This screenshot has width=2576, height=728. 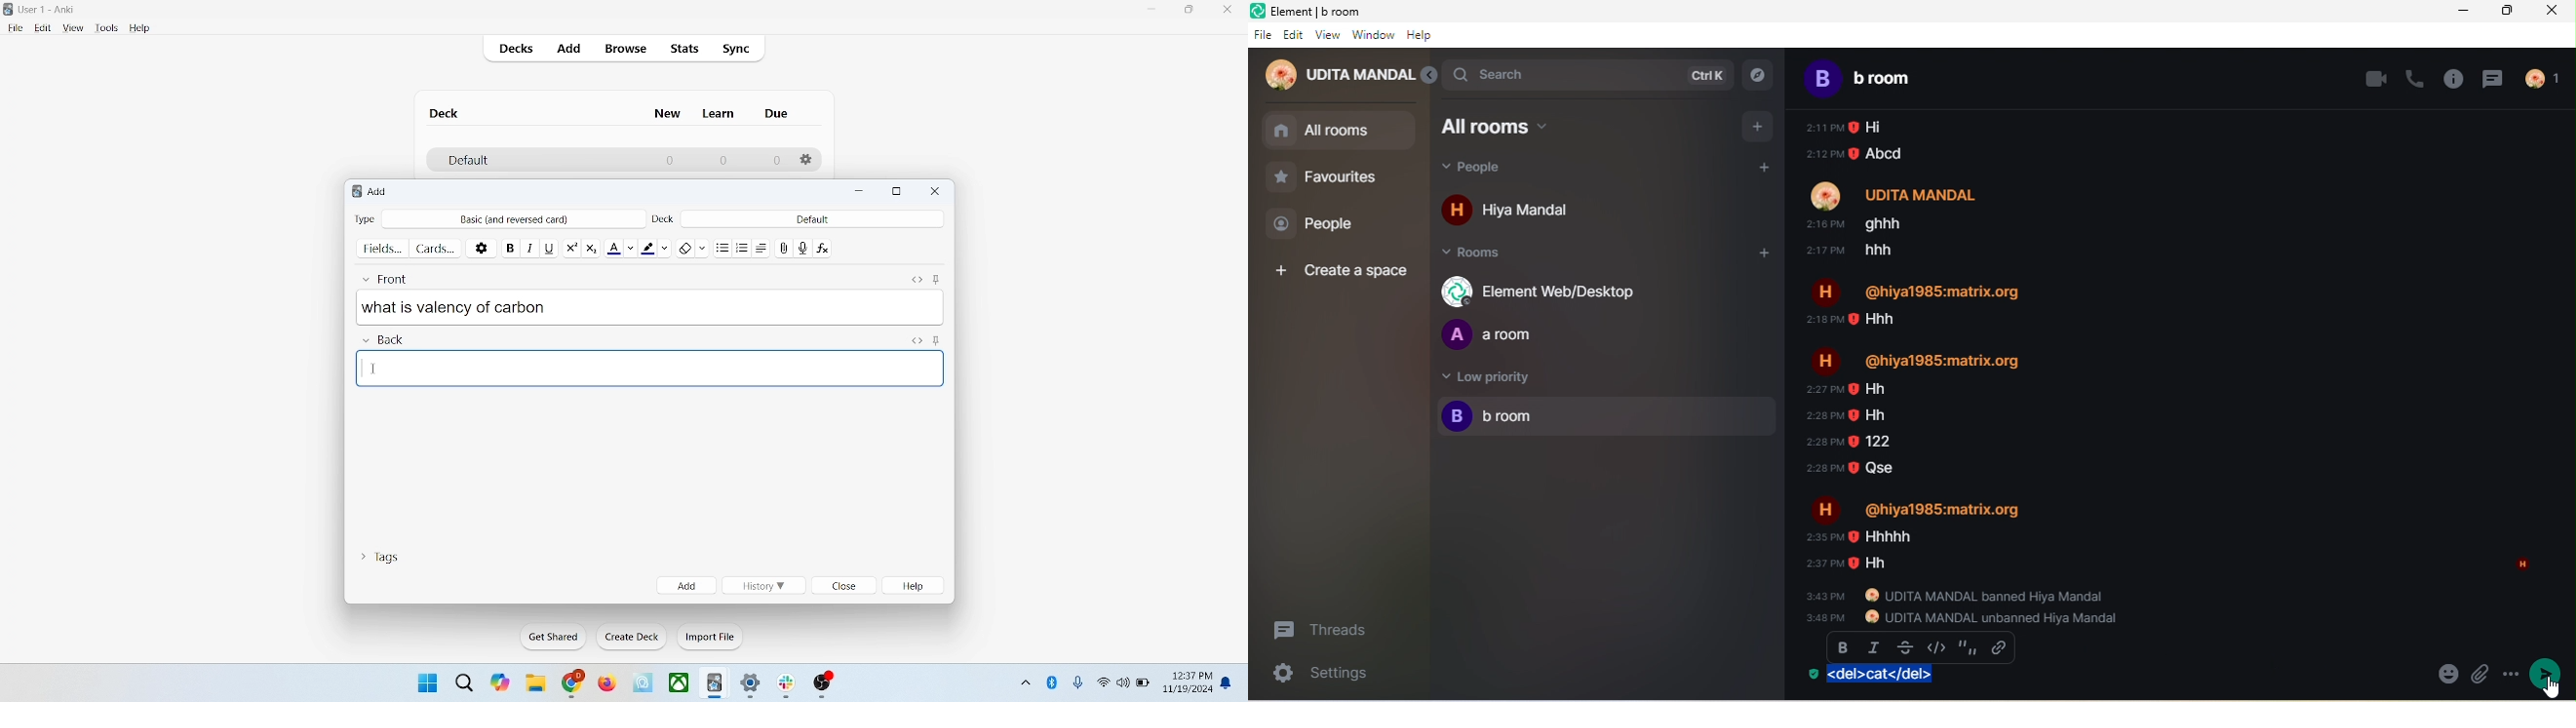 I want to click on microphone, so click(x=1079, y=683).